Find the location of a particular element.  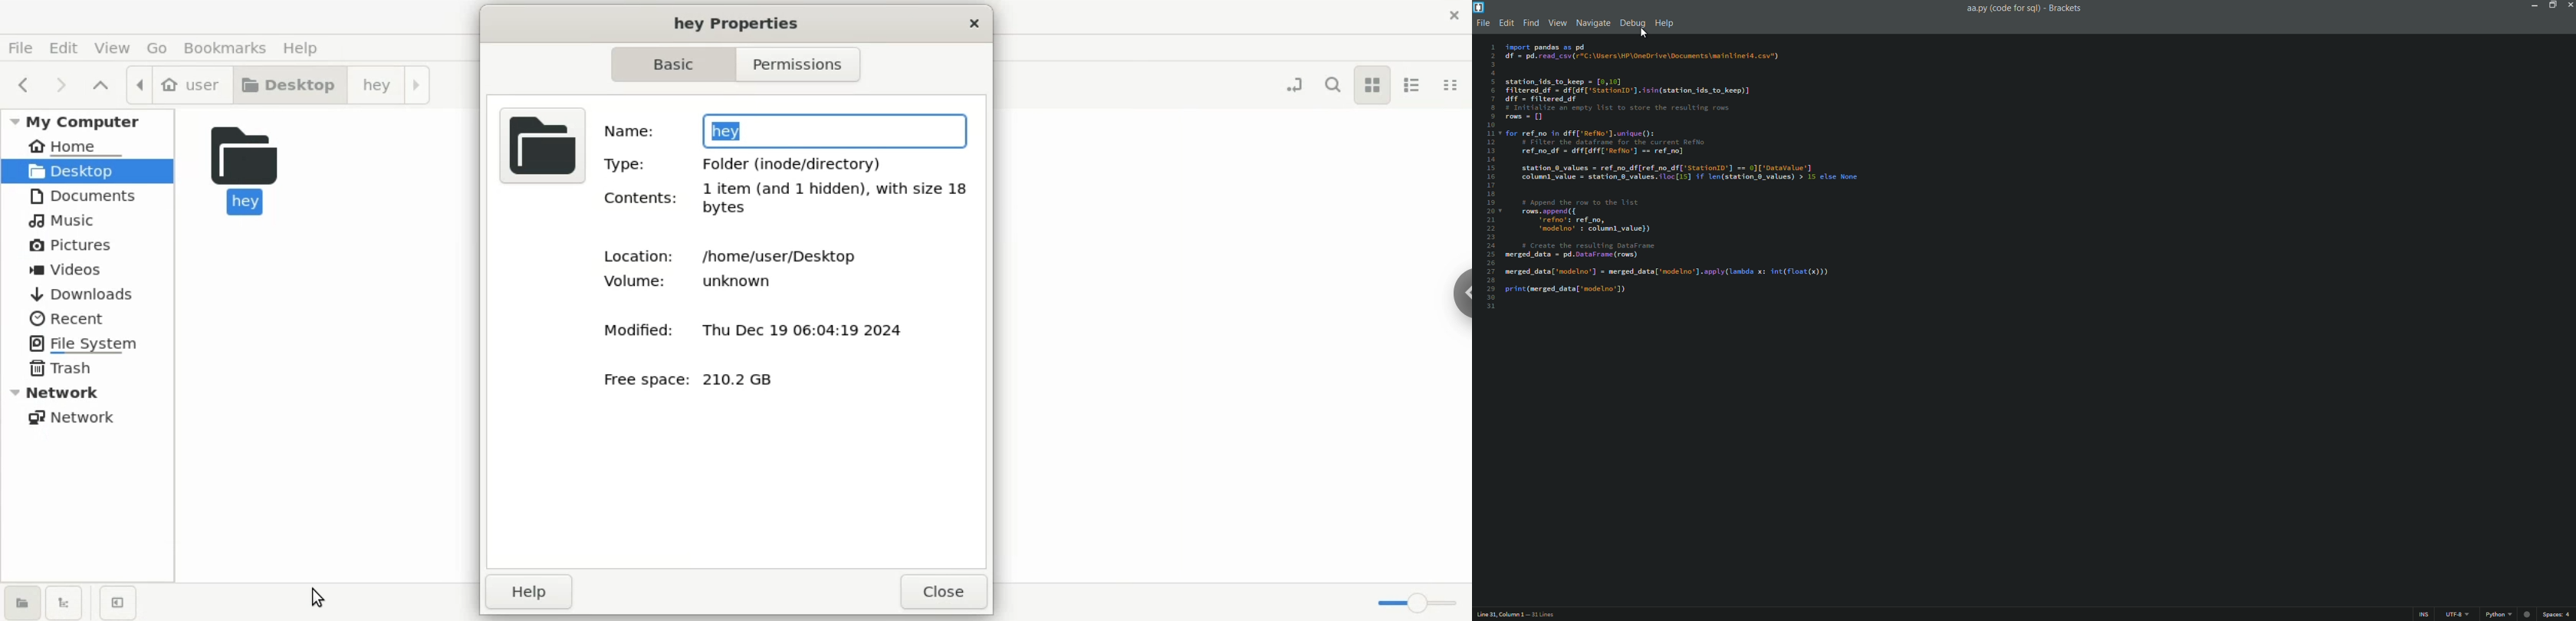

ins is located at coordinates (2423, 615).